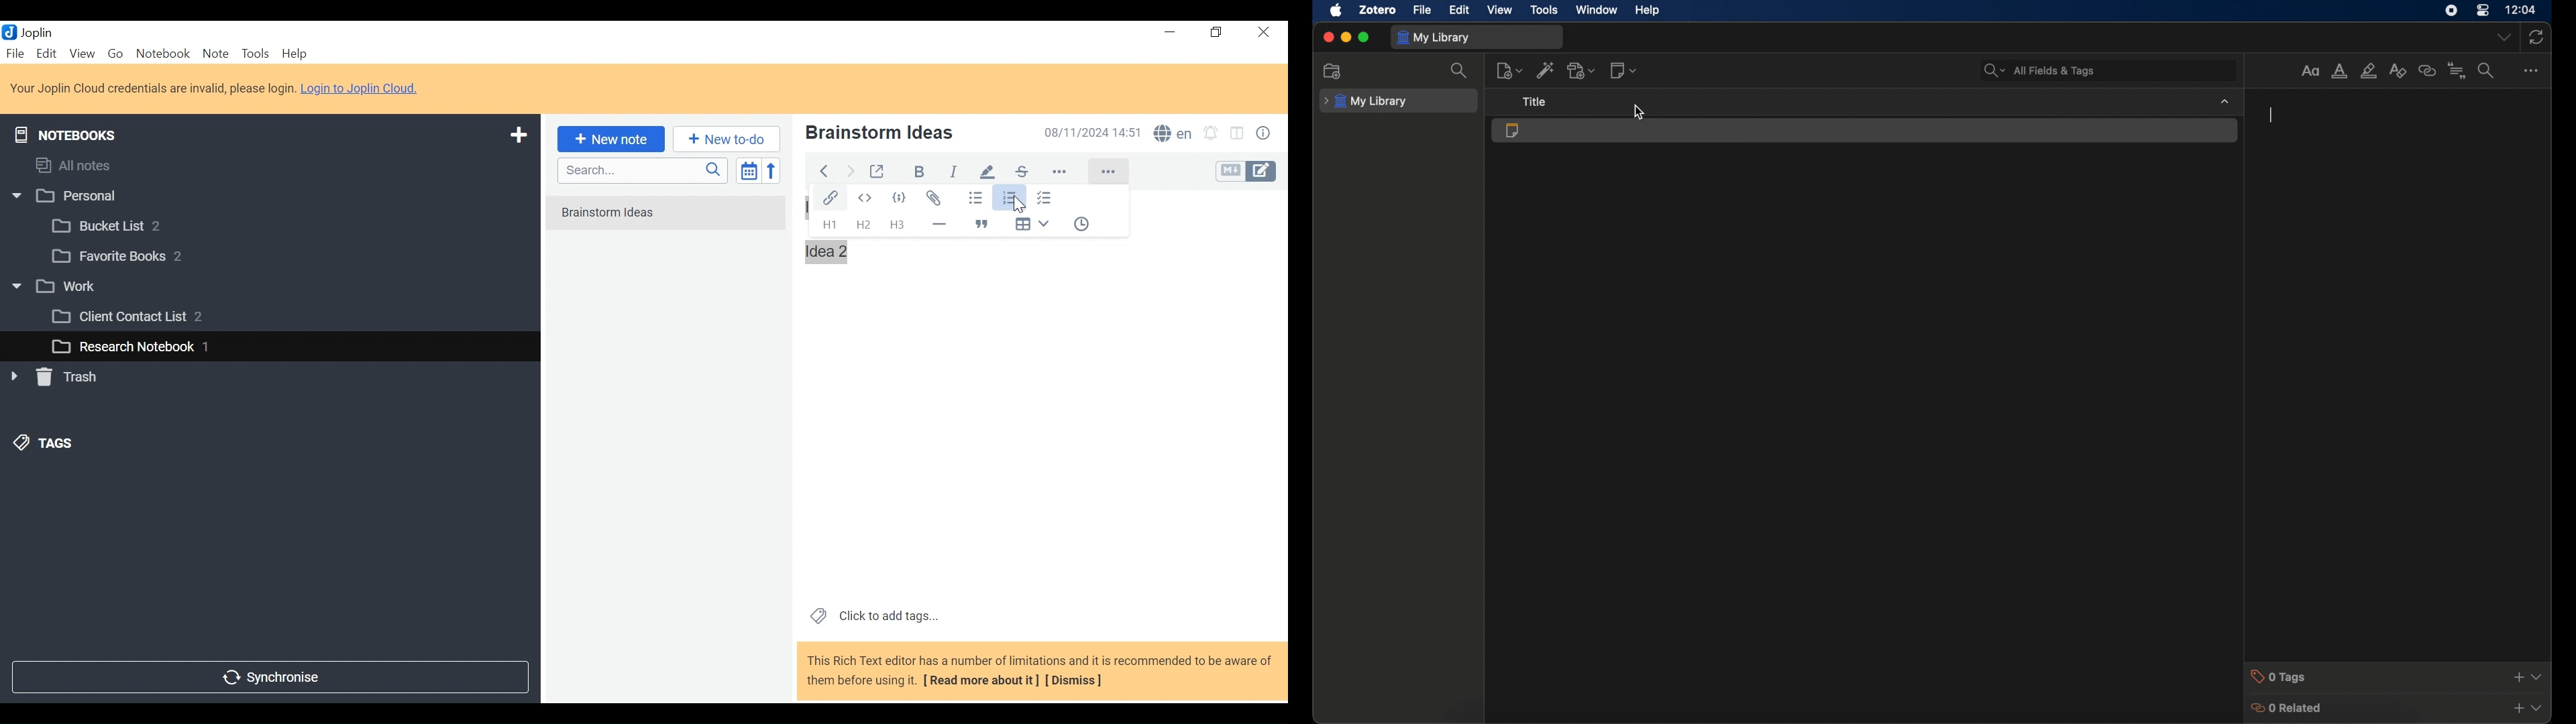 Image resolution: width=2576 pixels, height=728 pixels. What do you see at coordinates (1029, 224) in the screenshot?
I see `Insert Table` at bounding box center [1029, 224].